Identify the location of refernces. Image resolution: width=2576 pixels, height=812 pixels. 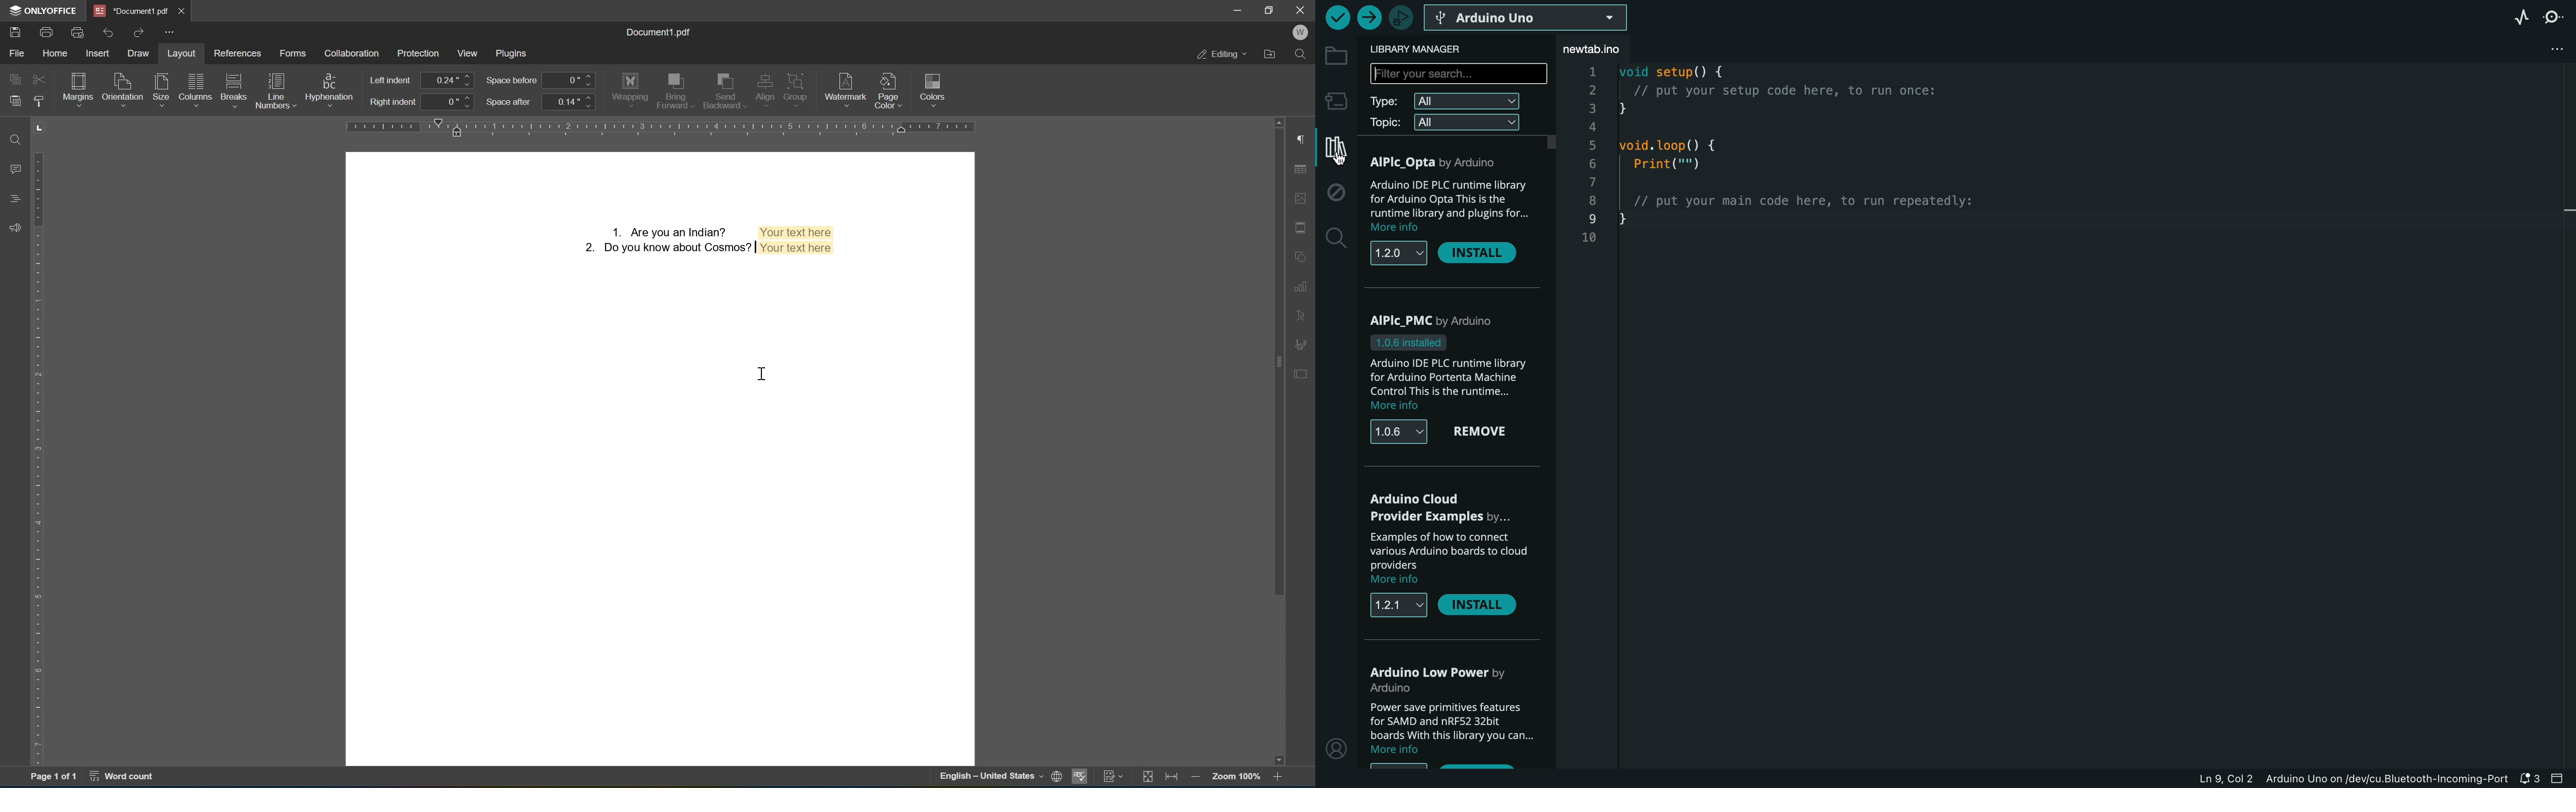
(242, 53).